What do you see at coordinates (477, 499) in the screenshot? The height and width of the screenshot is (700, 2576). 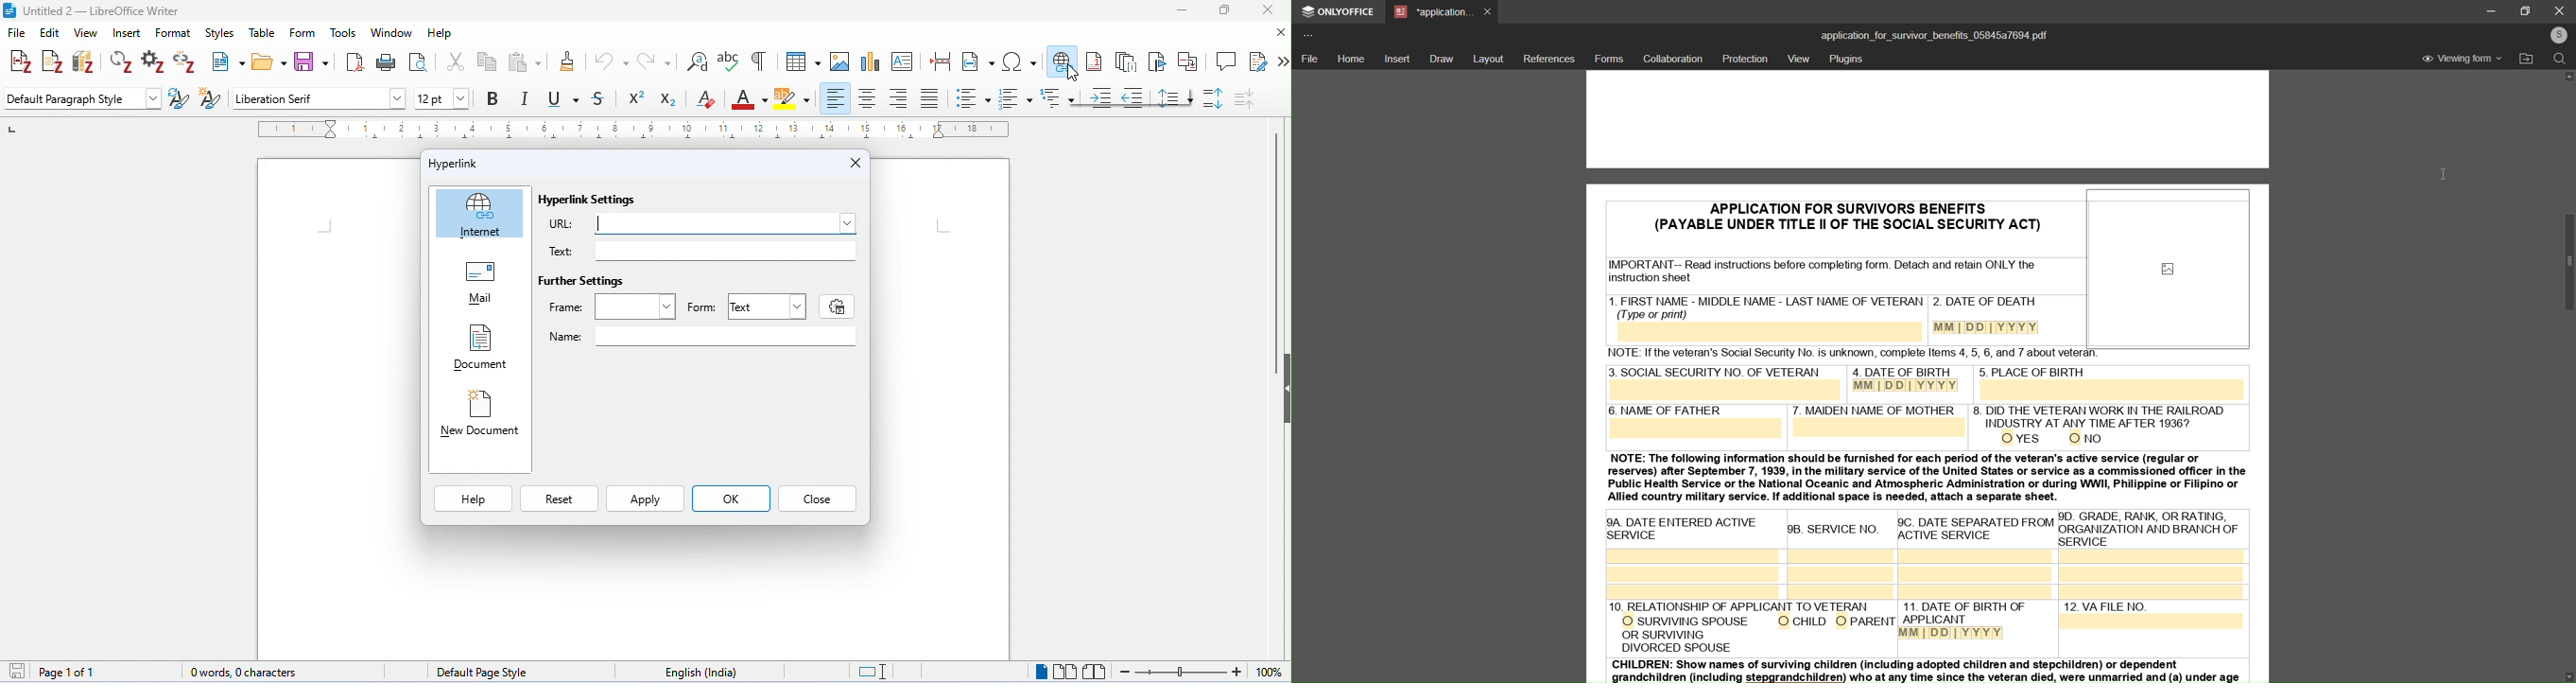 I see `Help` at bounding box center [477, 499].